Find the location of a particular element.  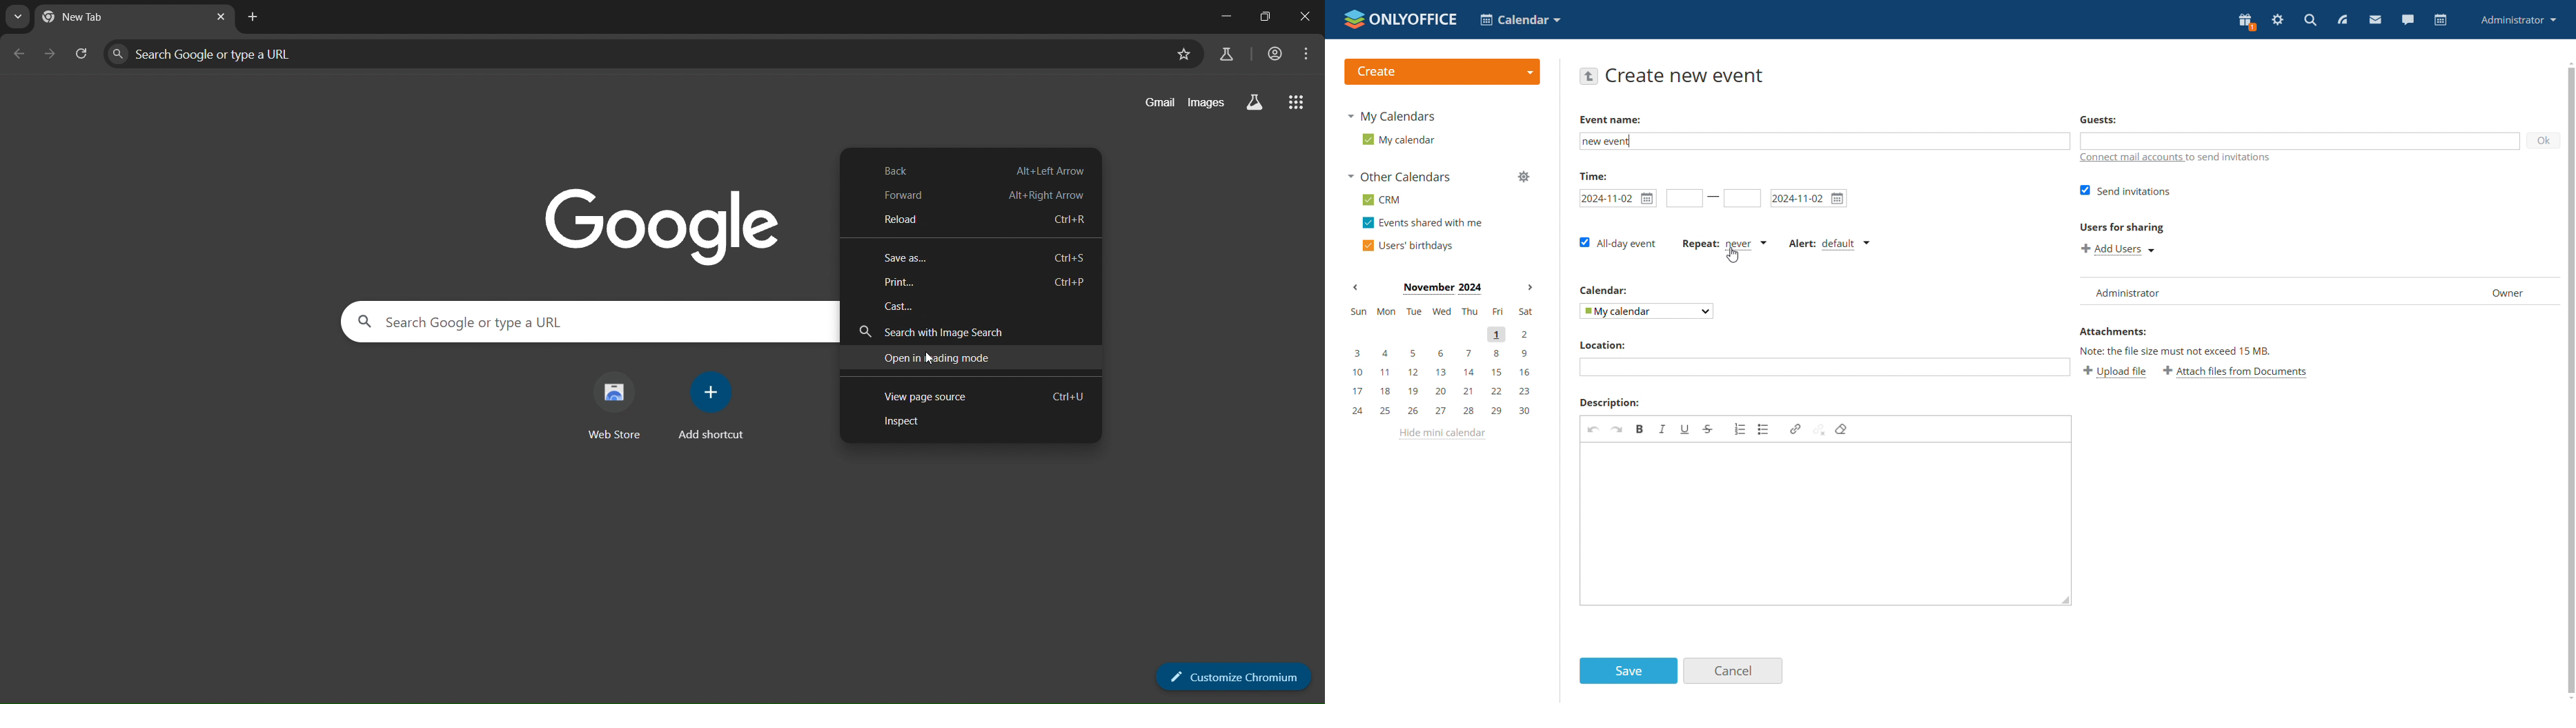

current tab is located at coordinates (108, 19).